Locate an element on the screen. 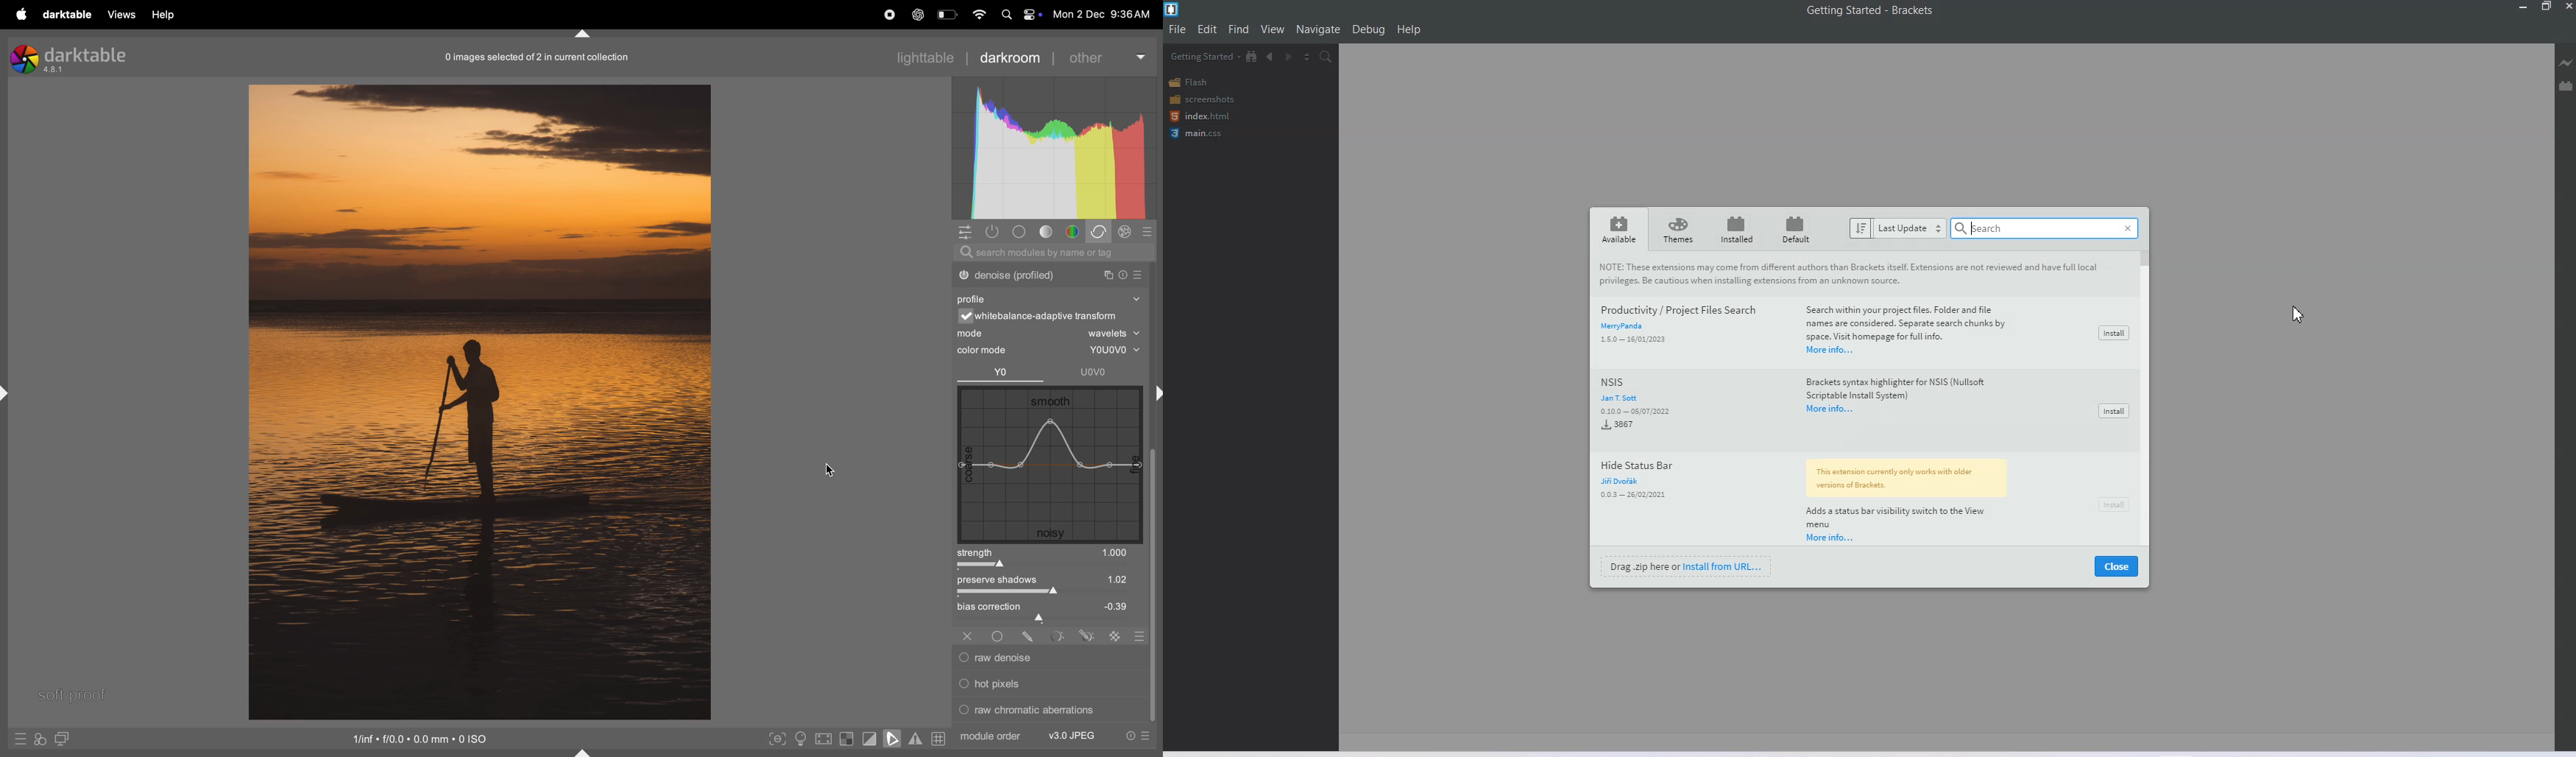  last update is located at coordinates (1911, 228).